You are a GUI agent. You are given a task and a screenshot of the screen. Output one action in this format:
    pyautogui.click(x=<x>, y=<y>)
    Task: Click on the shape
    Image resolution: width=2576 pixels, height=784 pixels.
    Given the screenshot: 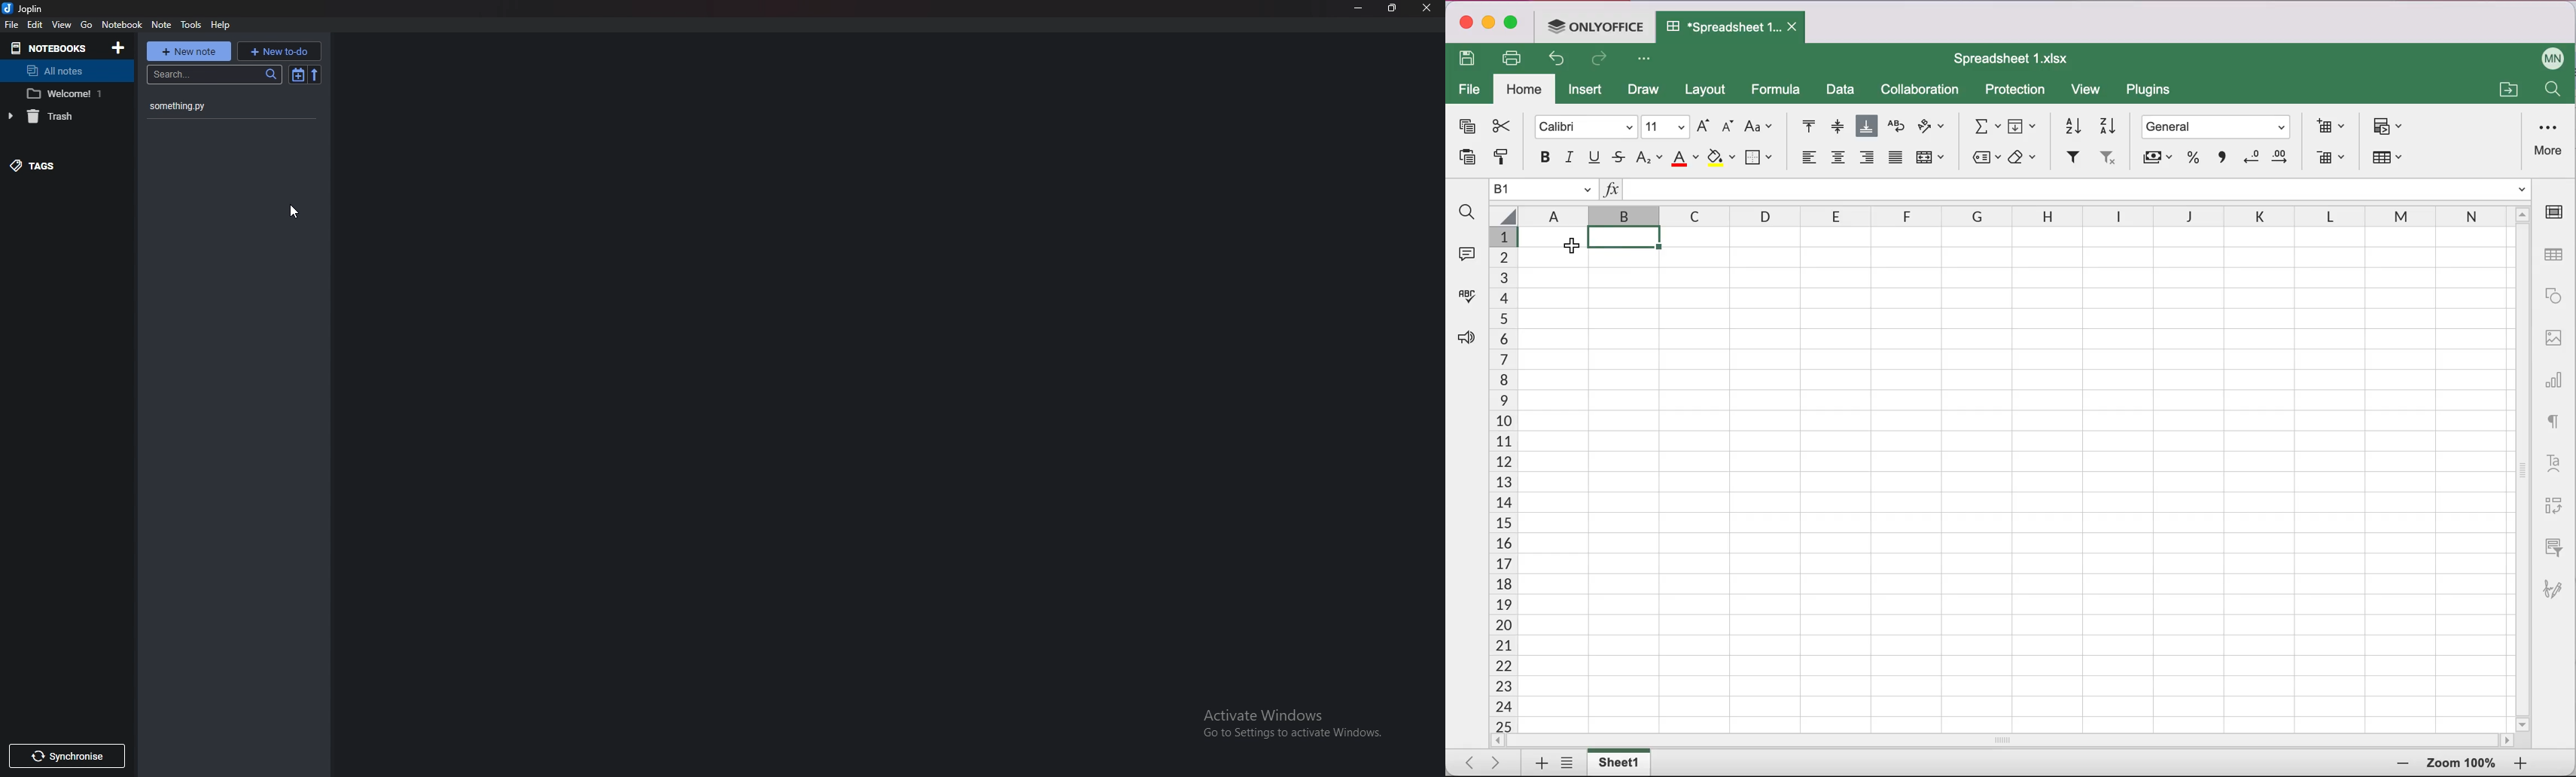 What is the action you would take?
    pyautogui.click(x=2554, y=296)
    